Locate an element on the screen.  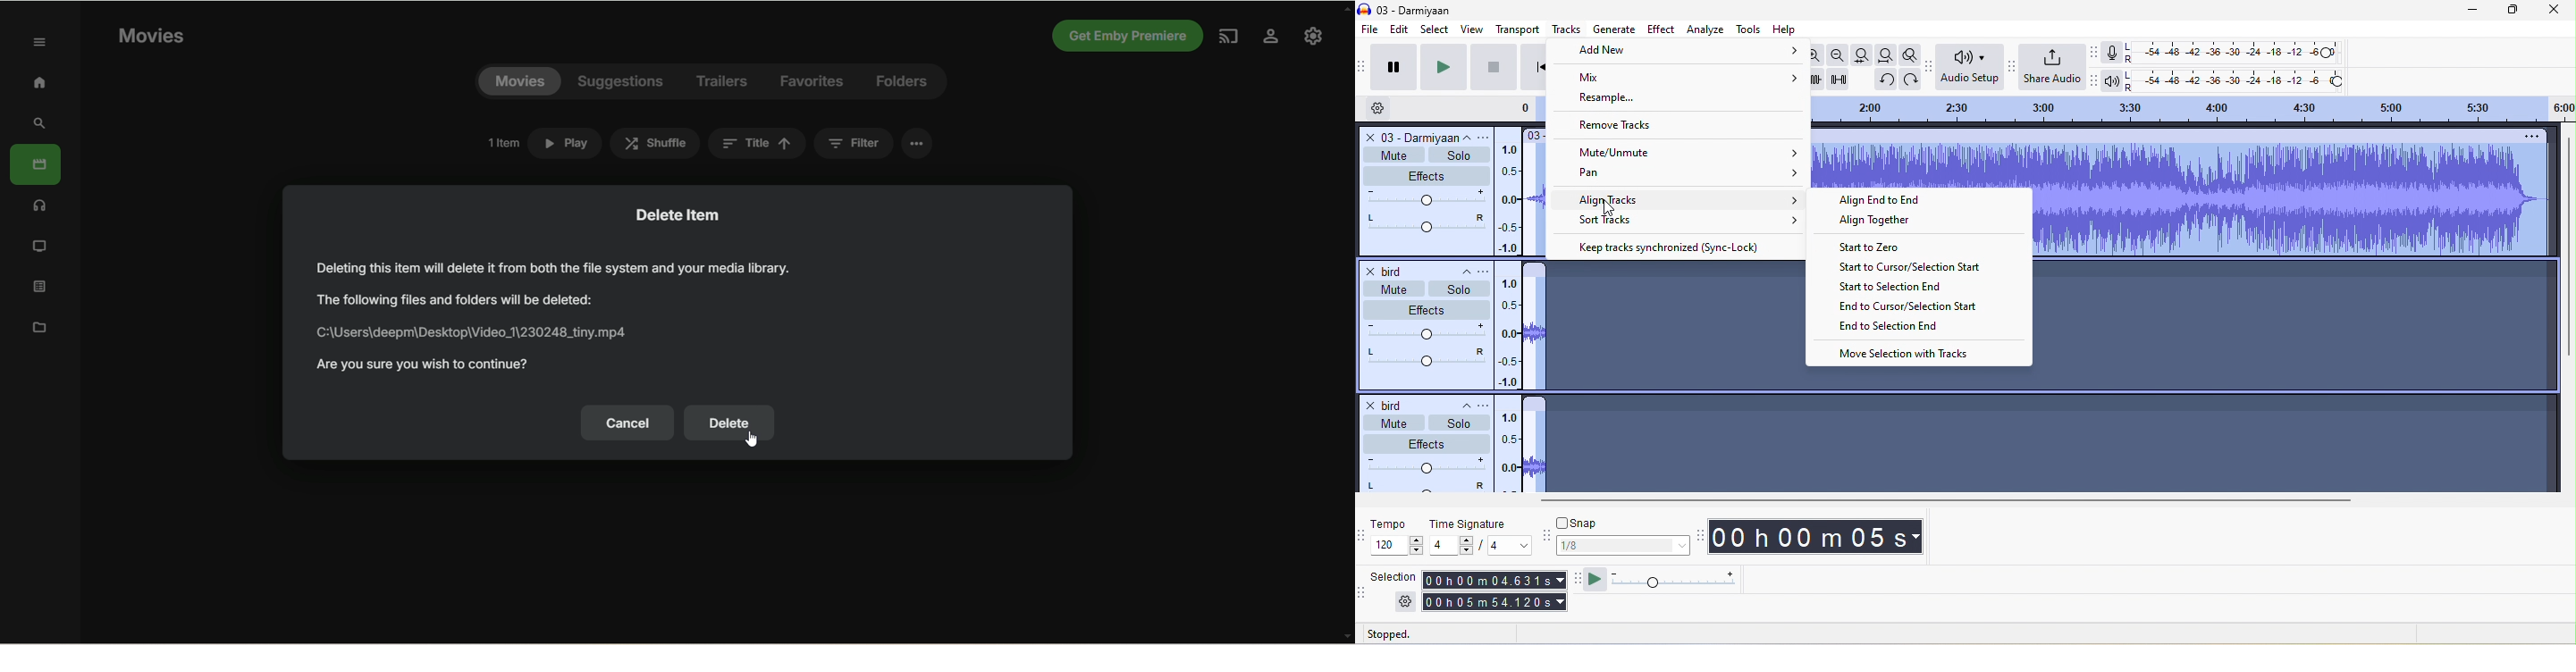
selected tracks is located at coordinates (2297, 322).